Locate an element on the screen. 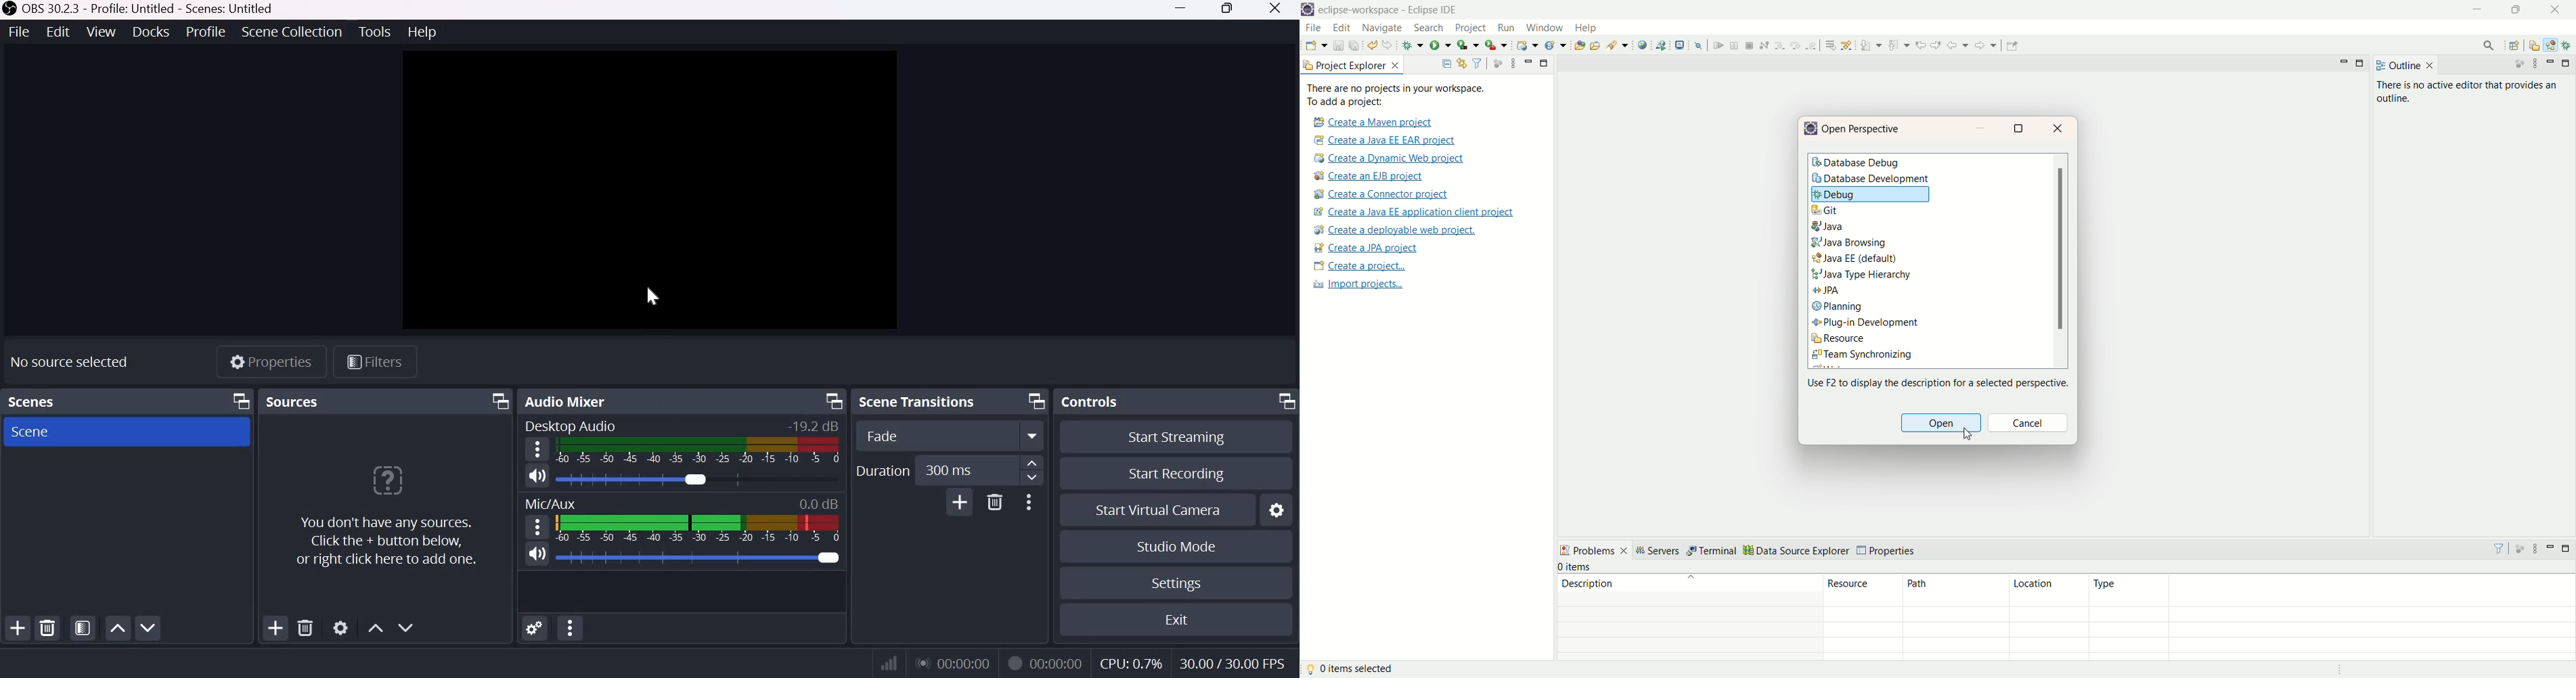 The image size is (2576, 700). Dock Options icon is located at coordinates (1029, 401).